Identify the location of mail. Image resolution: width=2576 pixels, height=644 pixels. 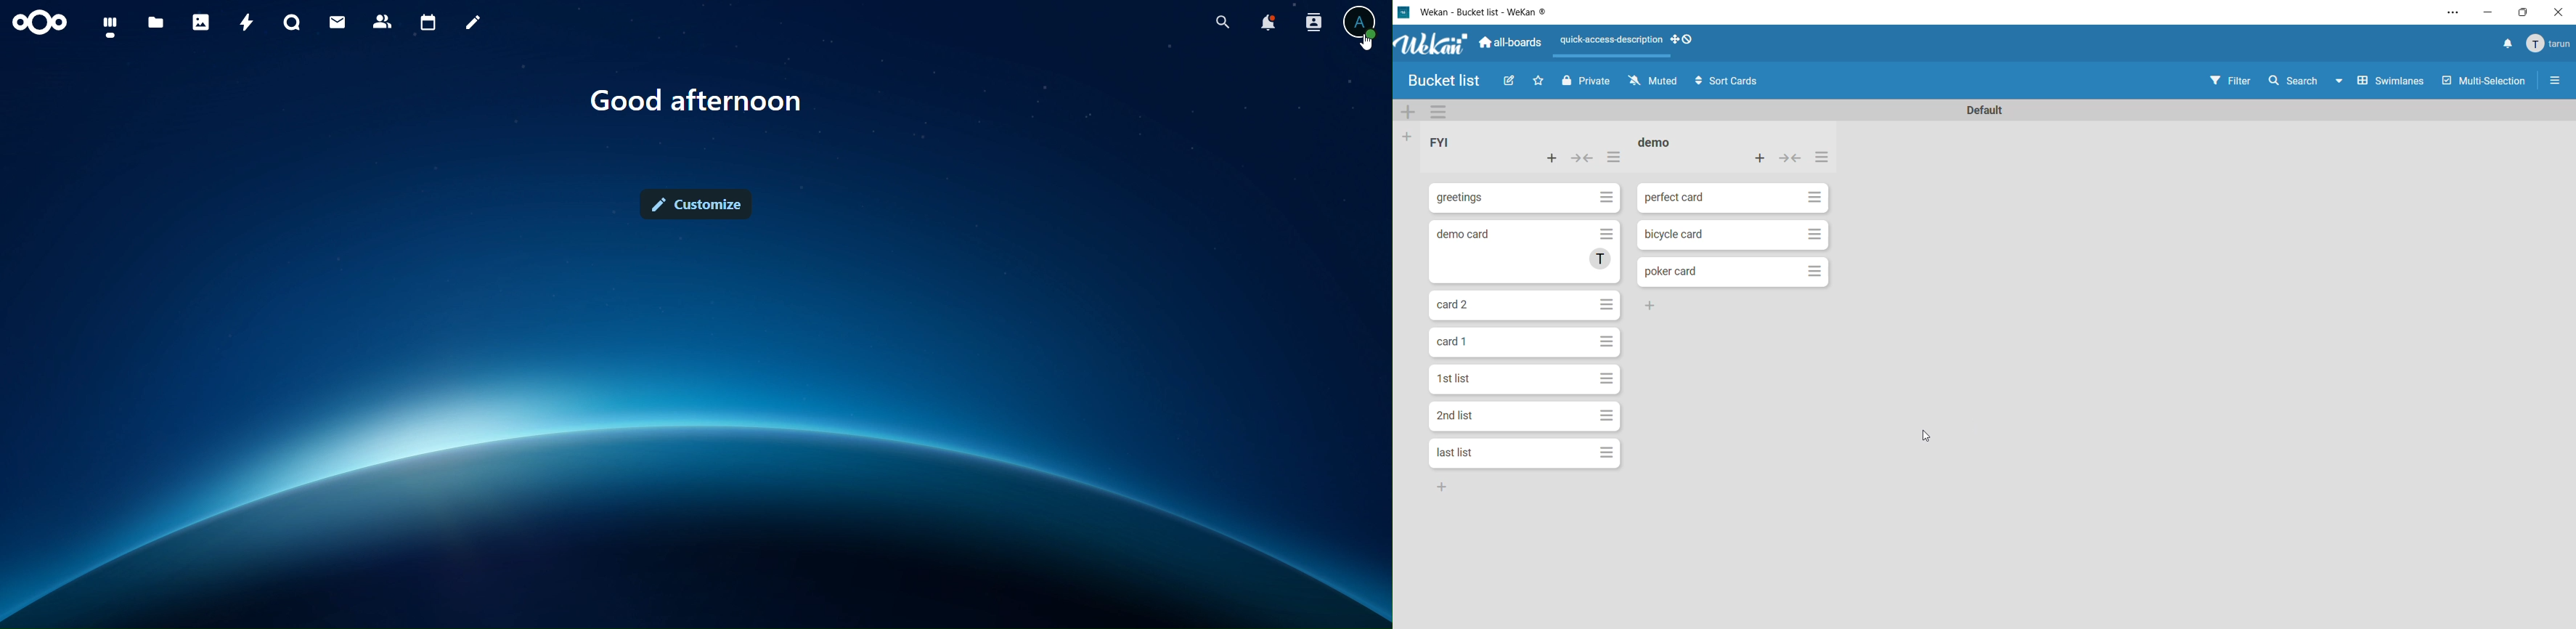
(338, 22).